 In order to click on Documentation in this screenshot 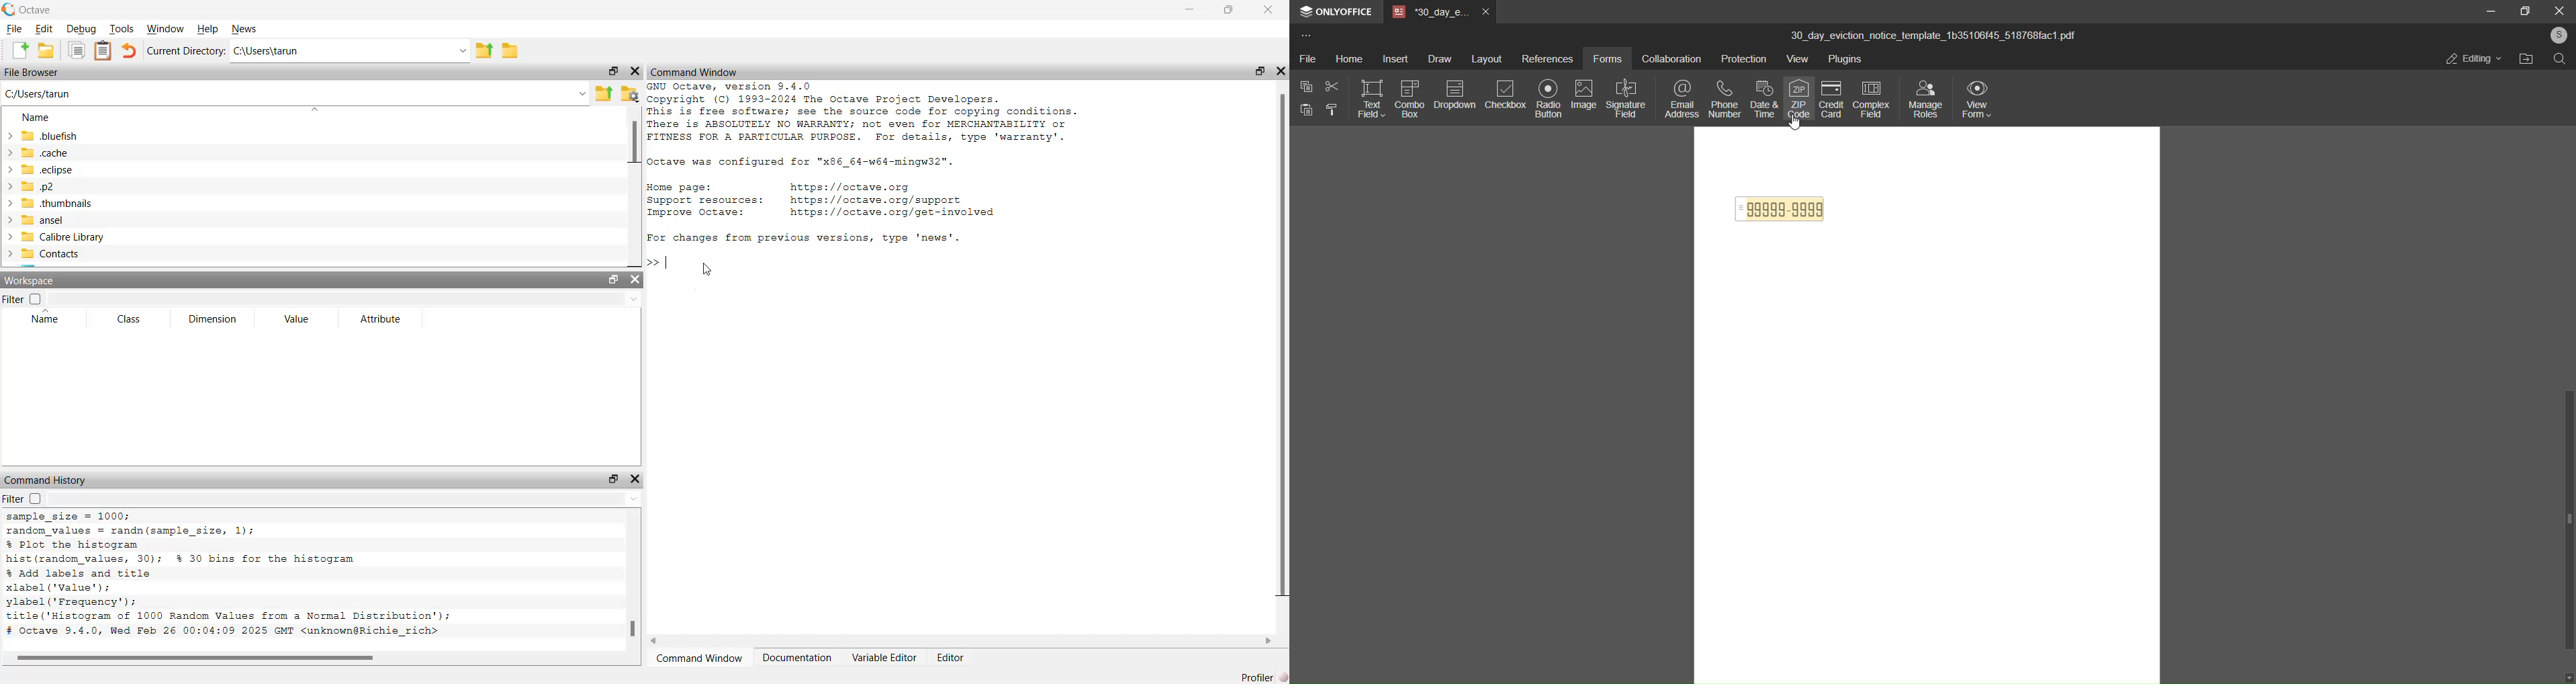, I will do `click(798, 658)`.